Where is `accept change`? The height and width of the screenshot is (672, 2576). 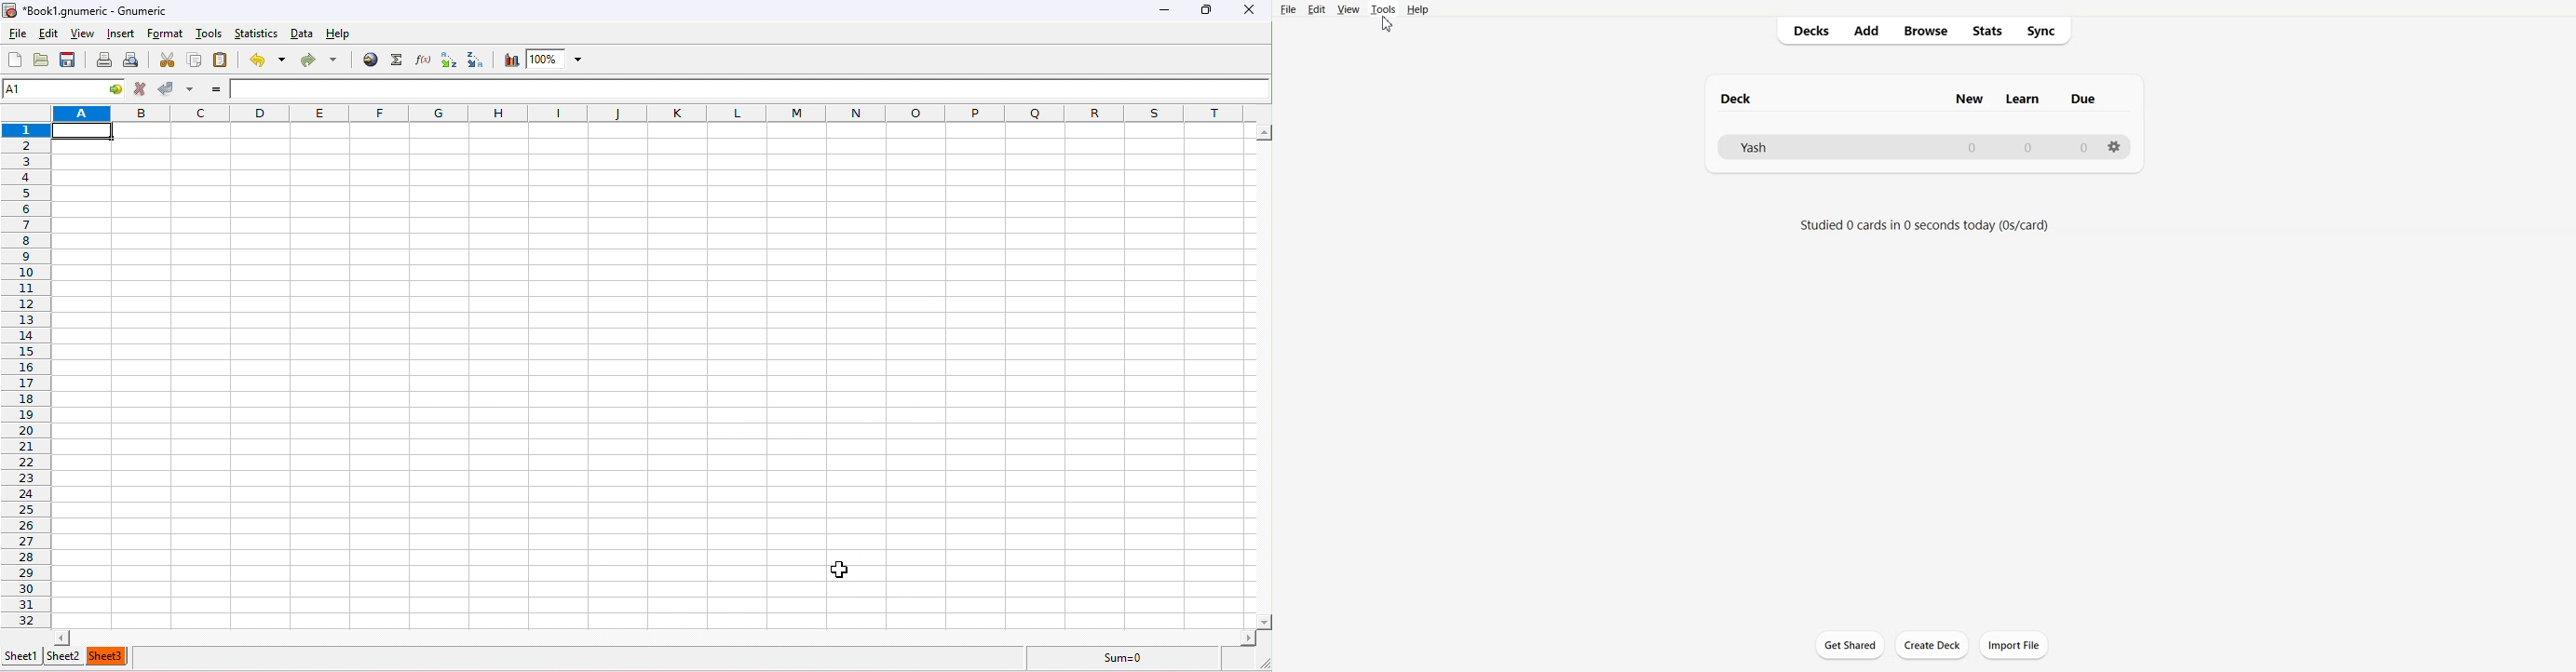
accept change is located at coordinates (177, 88).